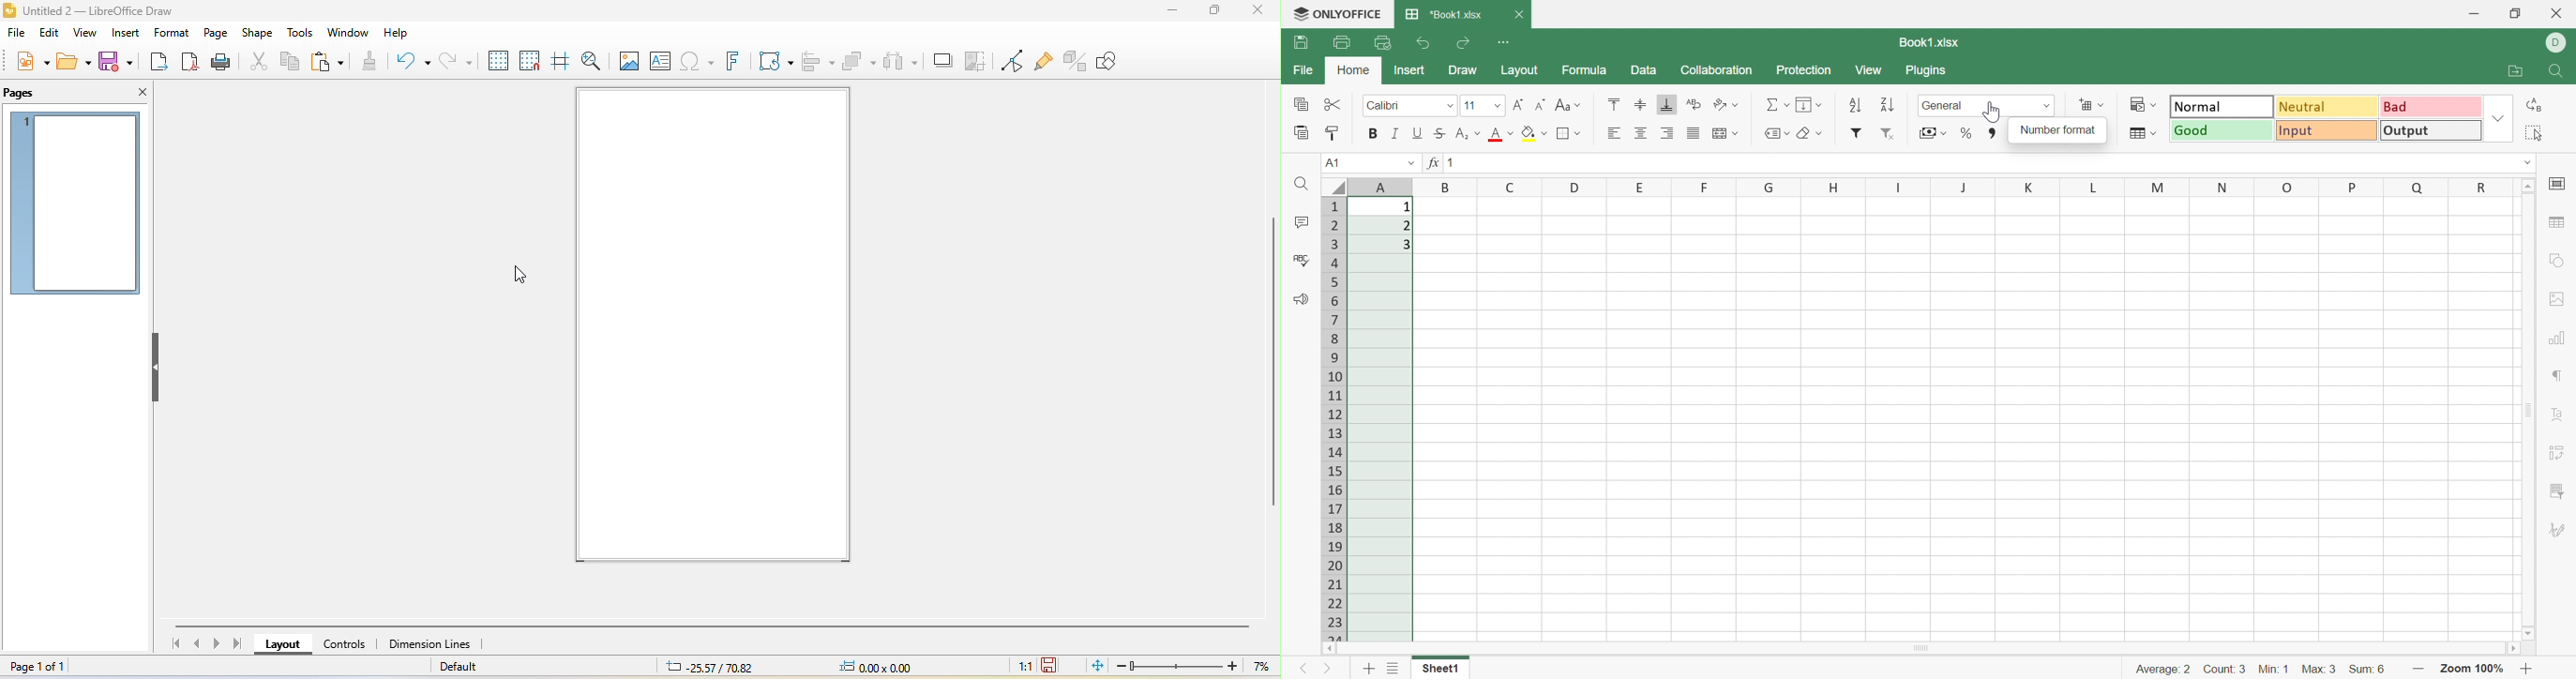 Image resolution: width=2576 pixels, height=700 pixels. I want to click on Undo, so click(1425, 42).